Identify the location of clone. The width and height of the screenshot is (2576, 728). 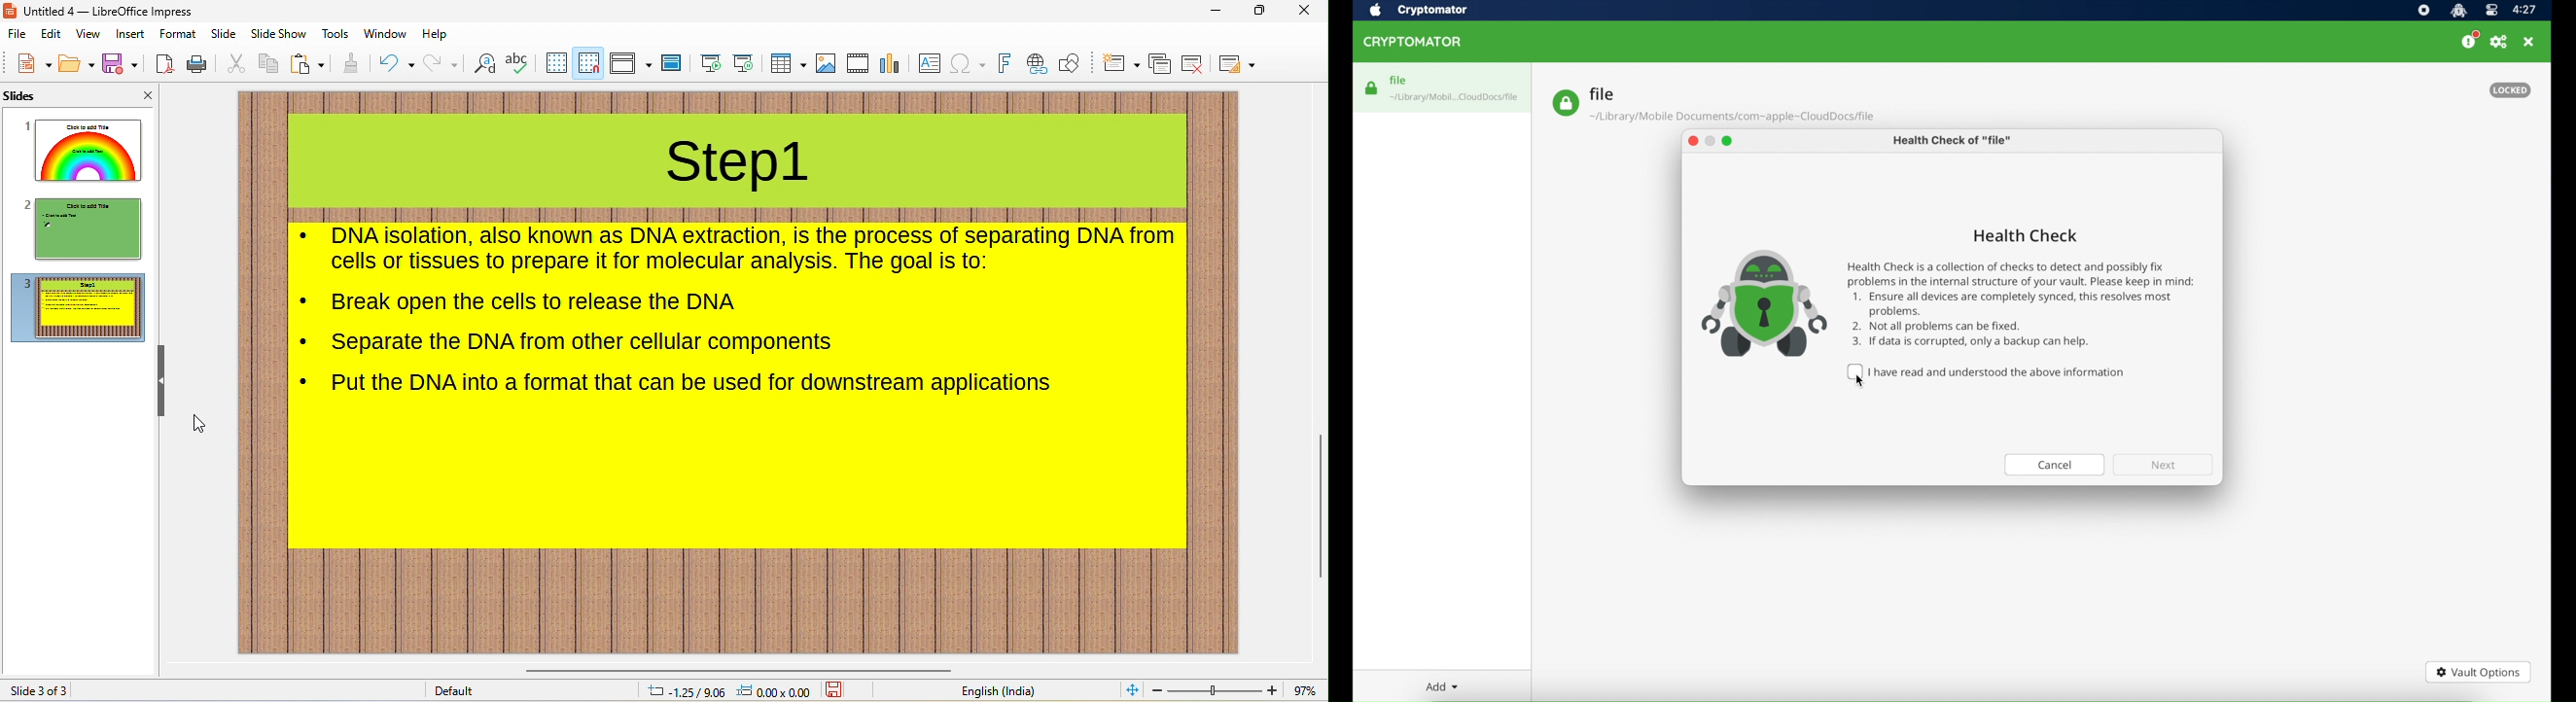
(353, 62).